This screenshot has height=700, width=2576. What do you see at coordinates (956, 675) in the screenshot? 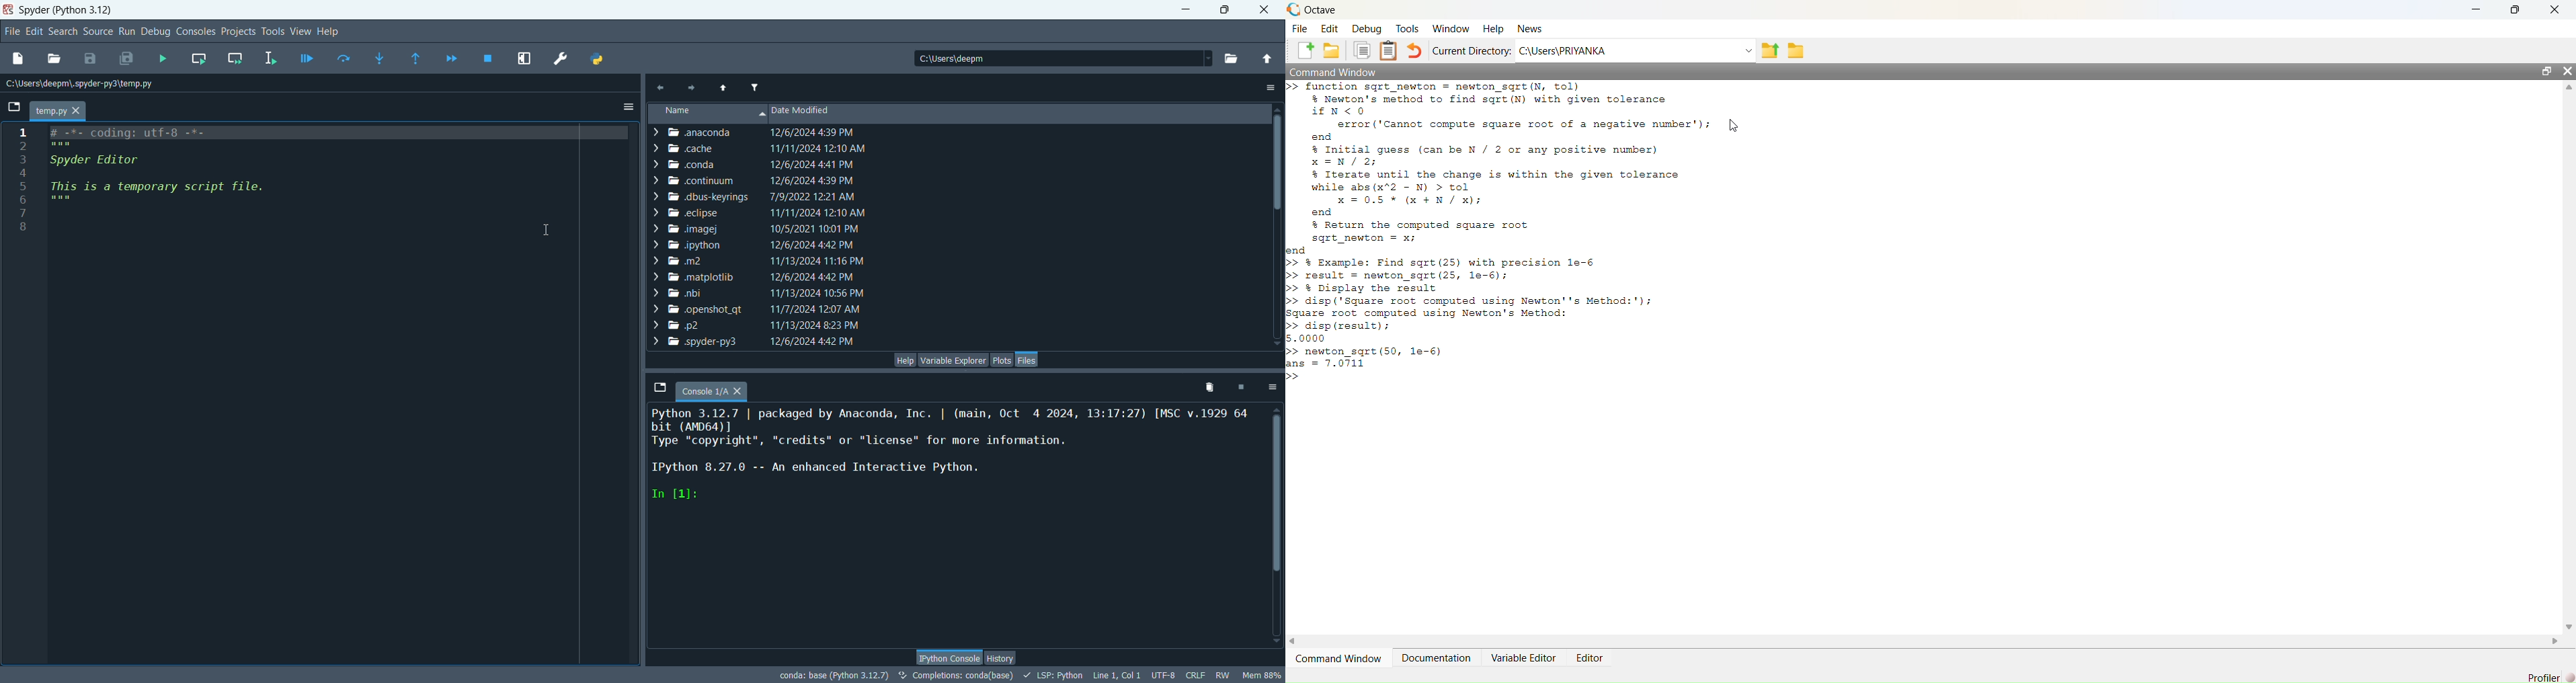
I see `Completion` at bounding box center [956, 675].